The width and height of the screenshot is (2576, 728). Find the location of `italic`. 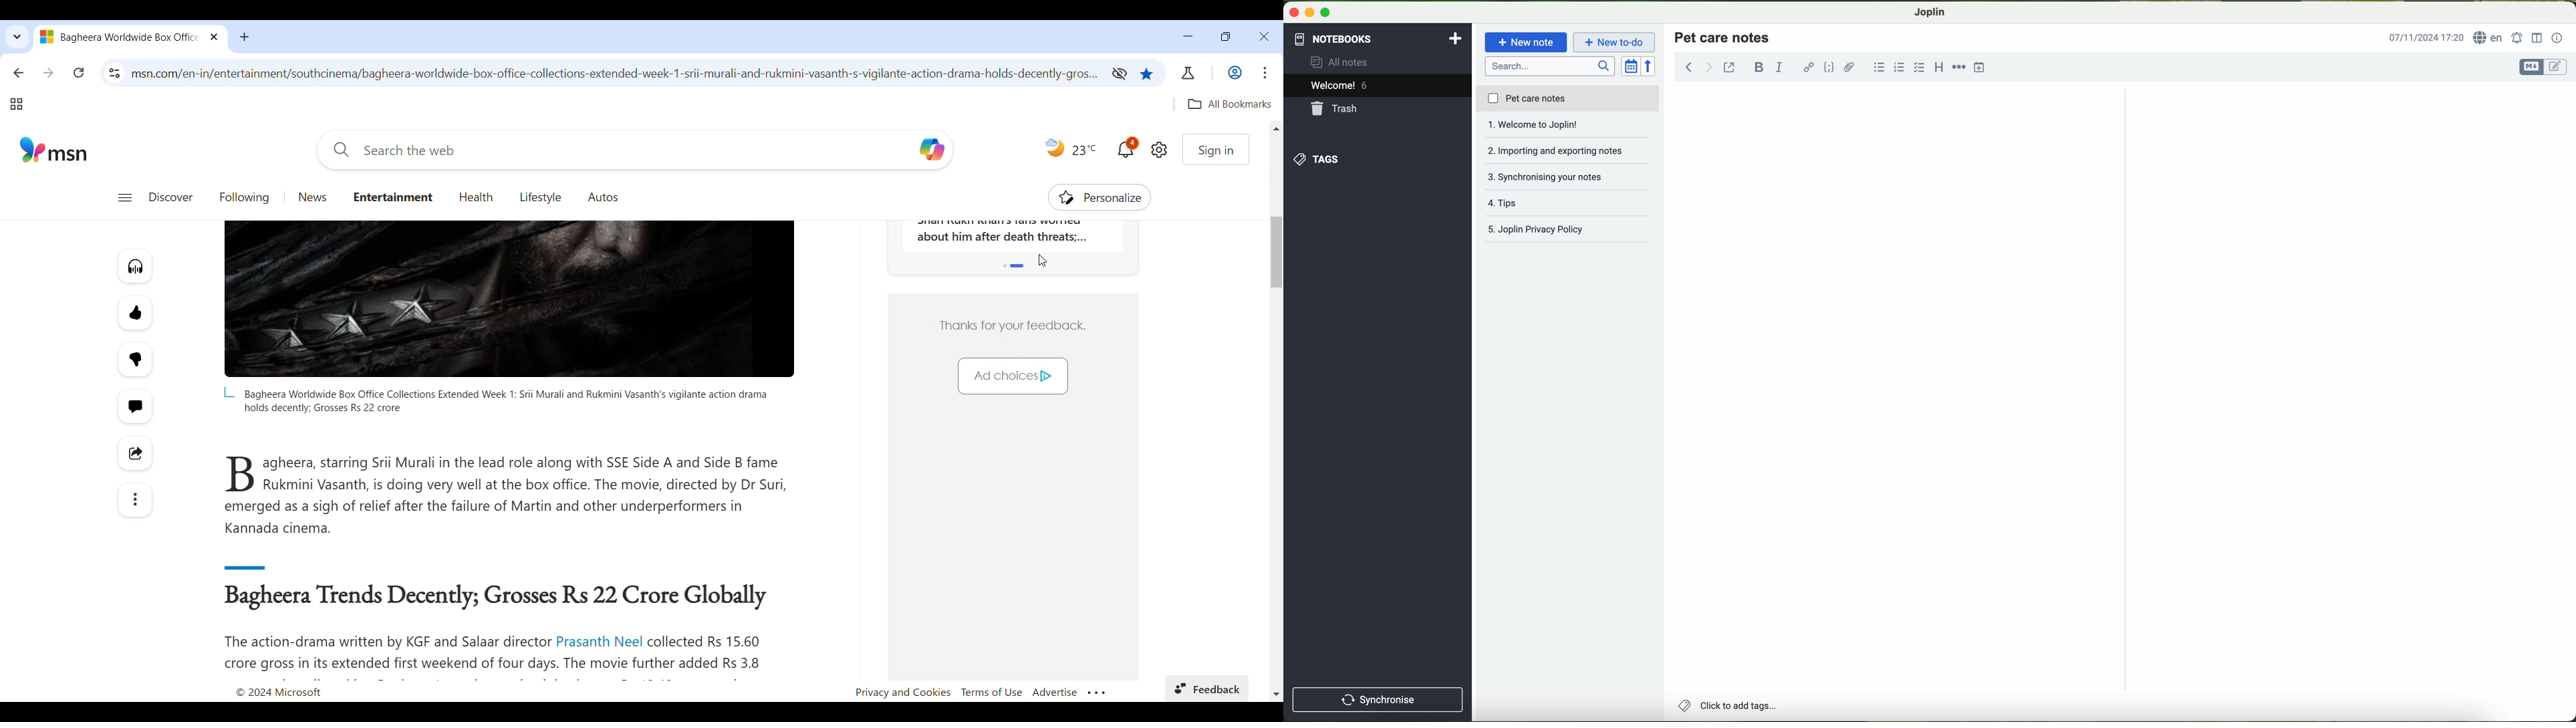

italic is located at coordinates (1778, 68).